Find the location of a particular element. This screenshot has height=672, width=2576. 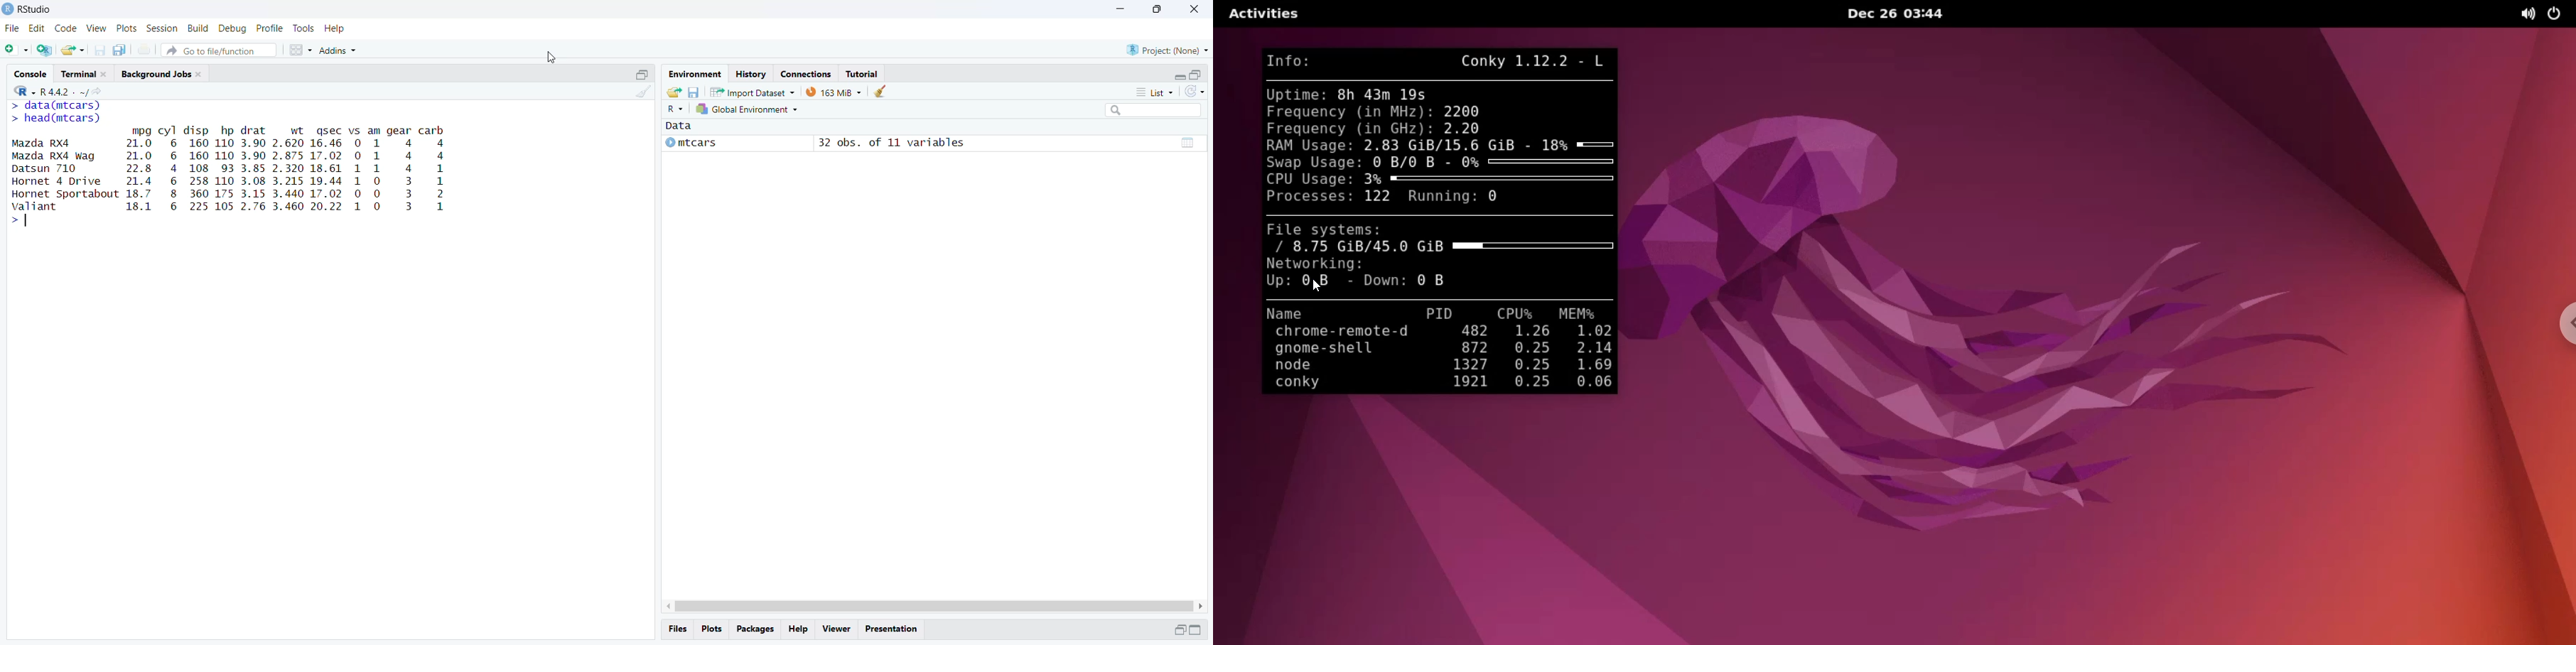

list is located at coordinates (1157, 92).